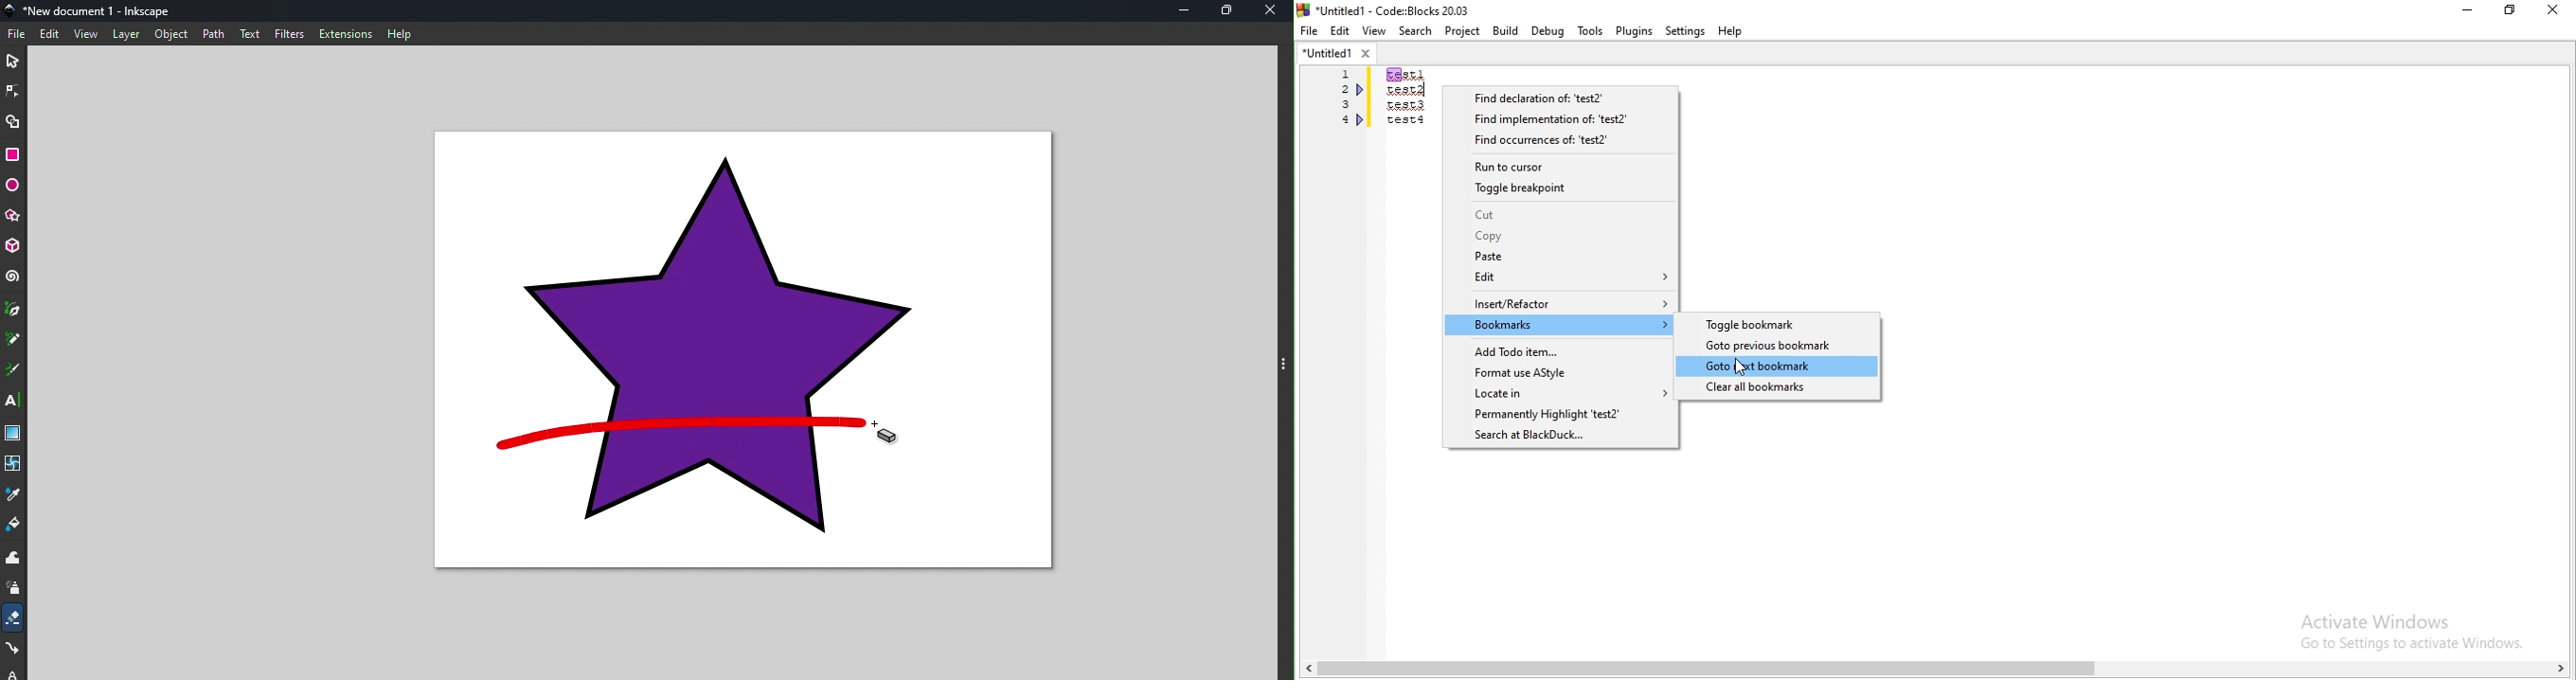 Image resolution: width=2576 pixels, height=700 pixels. I want to click on Minimise, so click(2466, 13).